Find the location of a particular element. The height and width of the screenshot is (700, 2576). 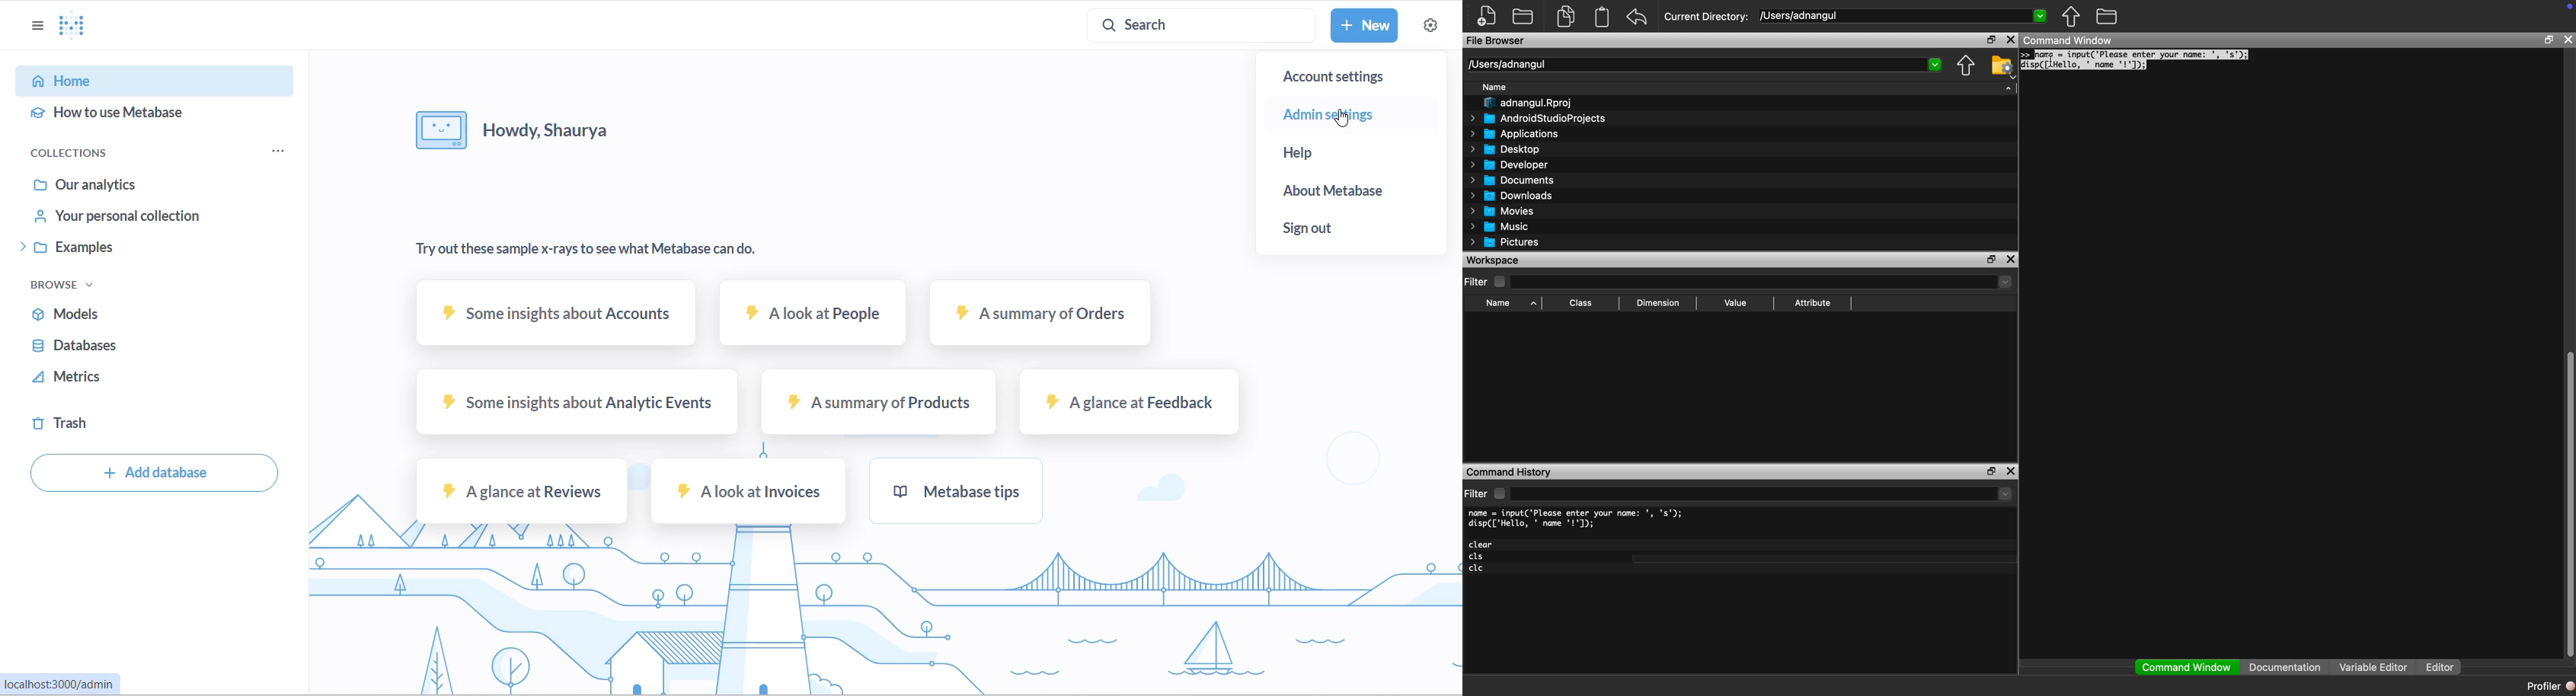

A look at People Sample is located at coordinates (815, 312).